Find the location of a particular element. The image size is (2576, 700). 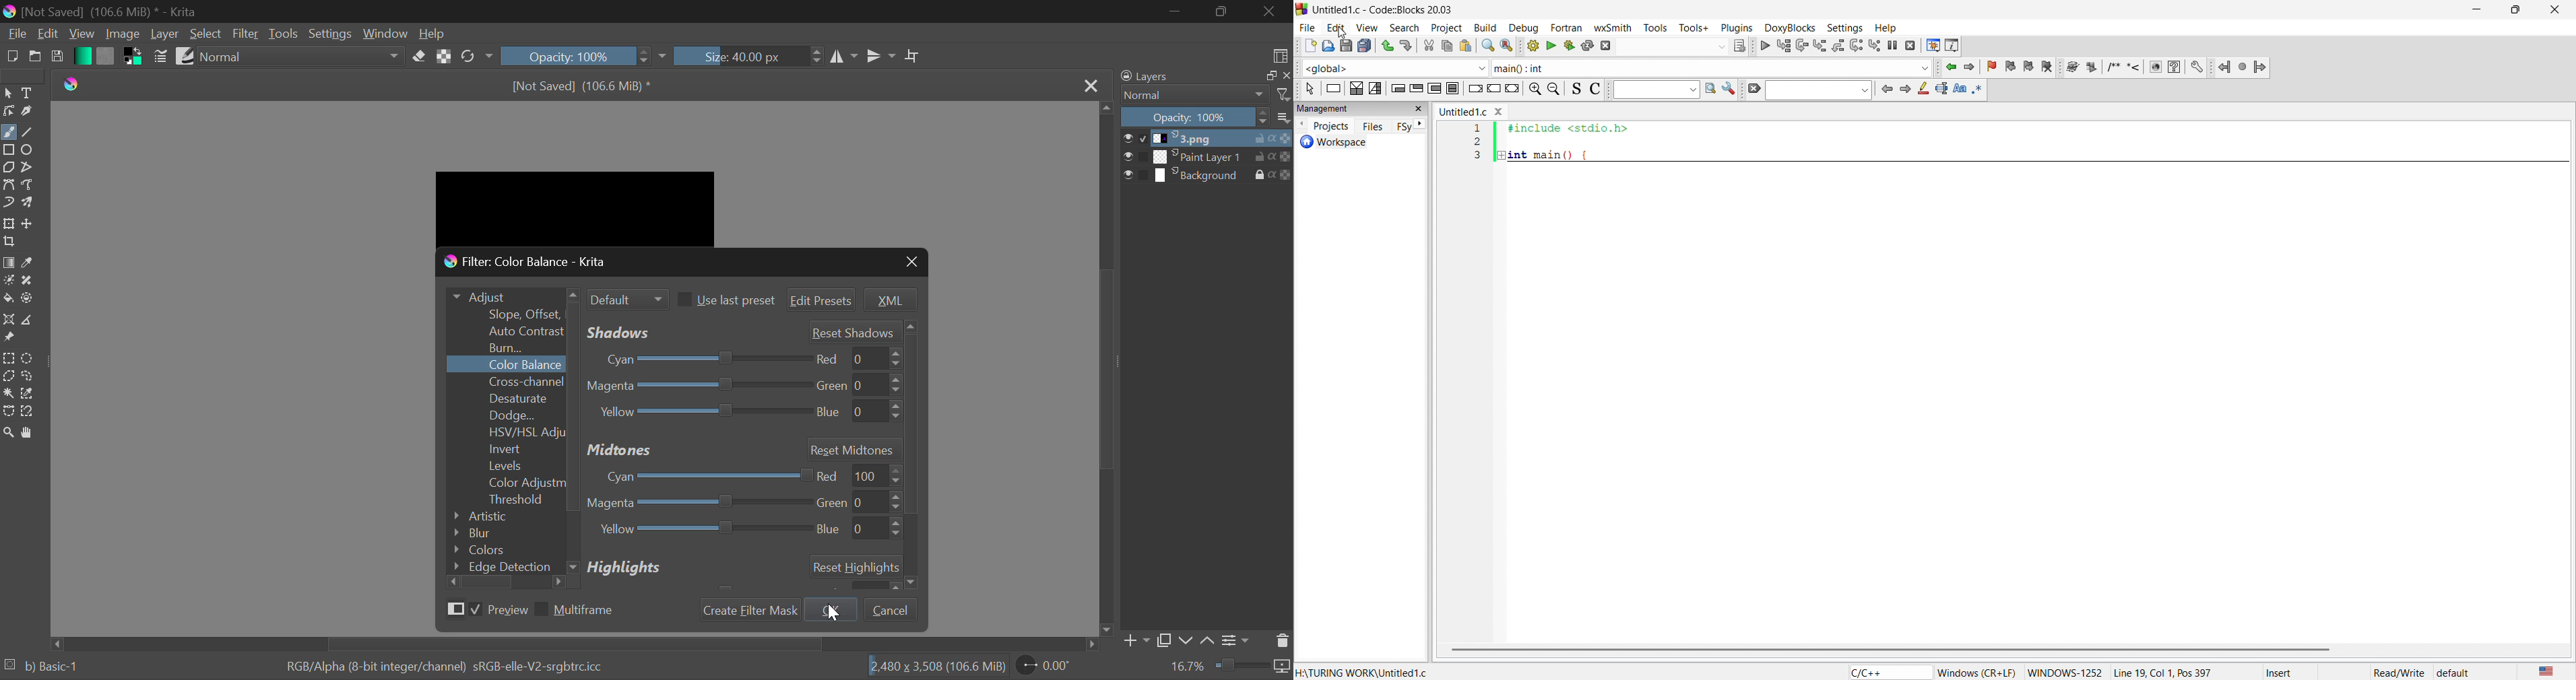

close window is located at coordinates (1499, 110).